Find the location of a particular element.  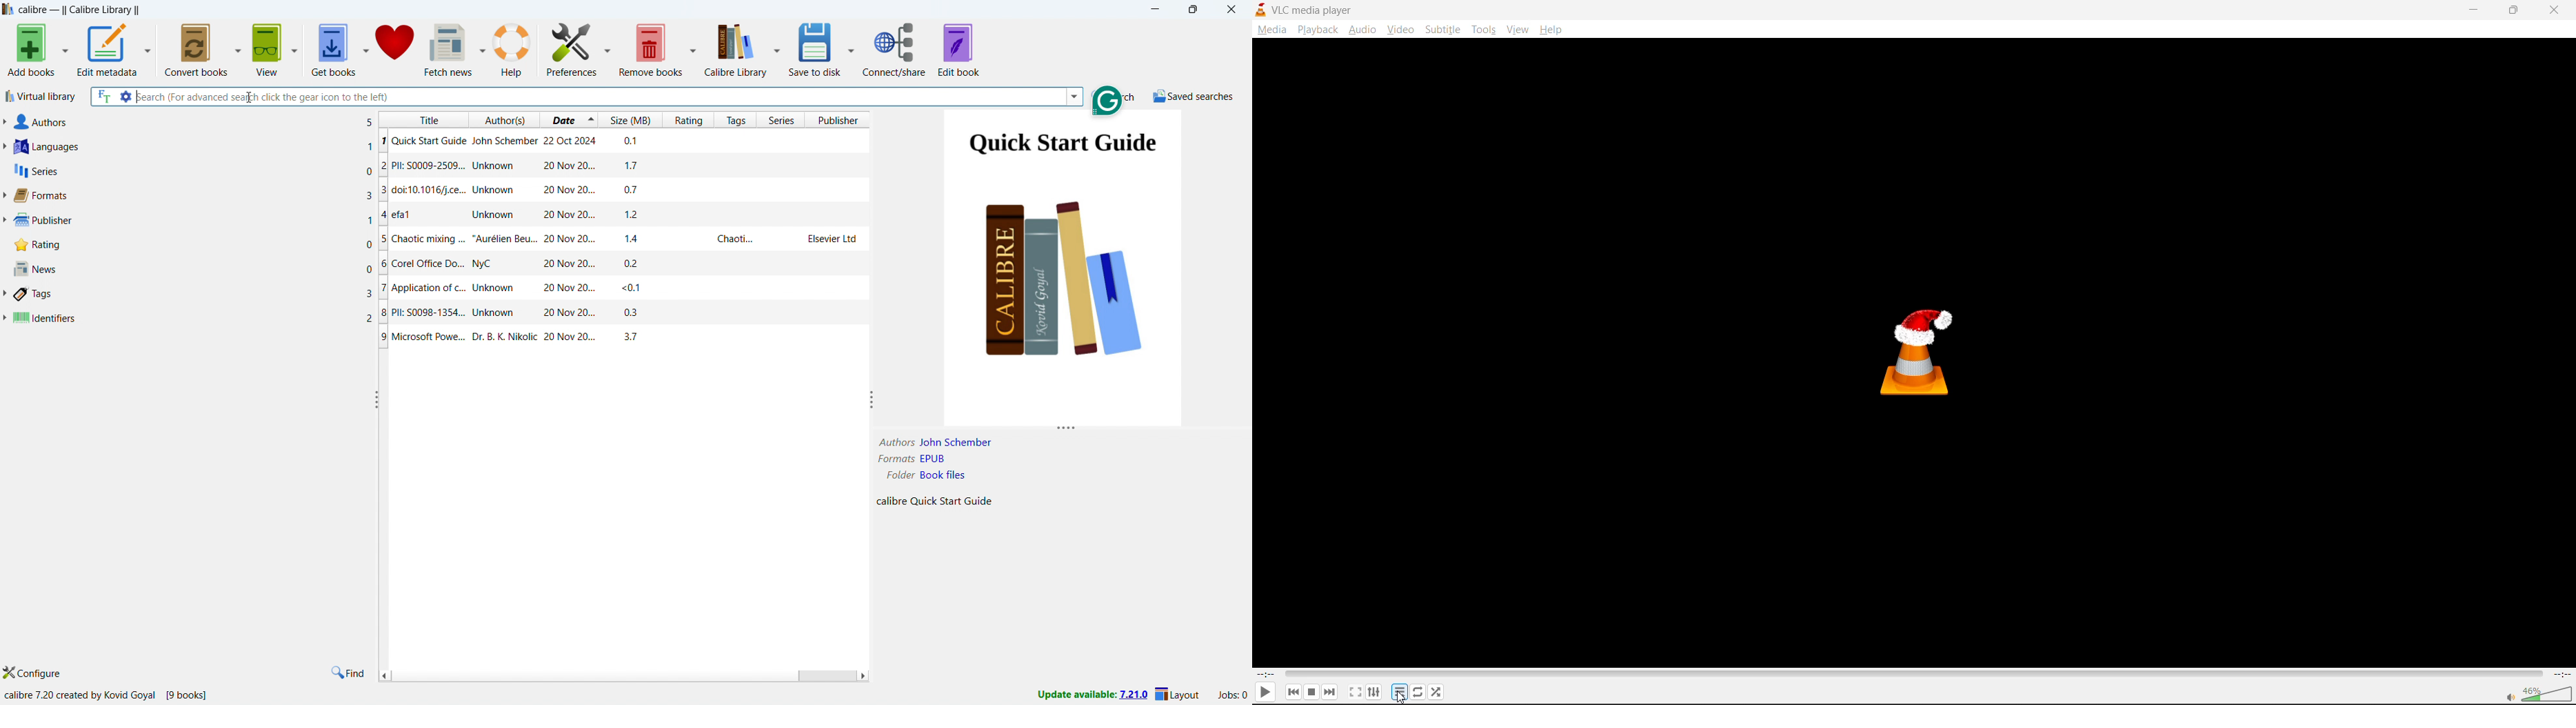

random is located at coordinates (1437, 691).